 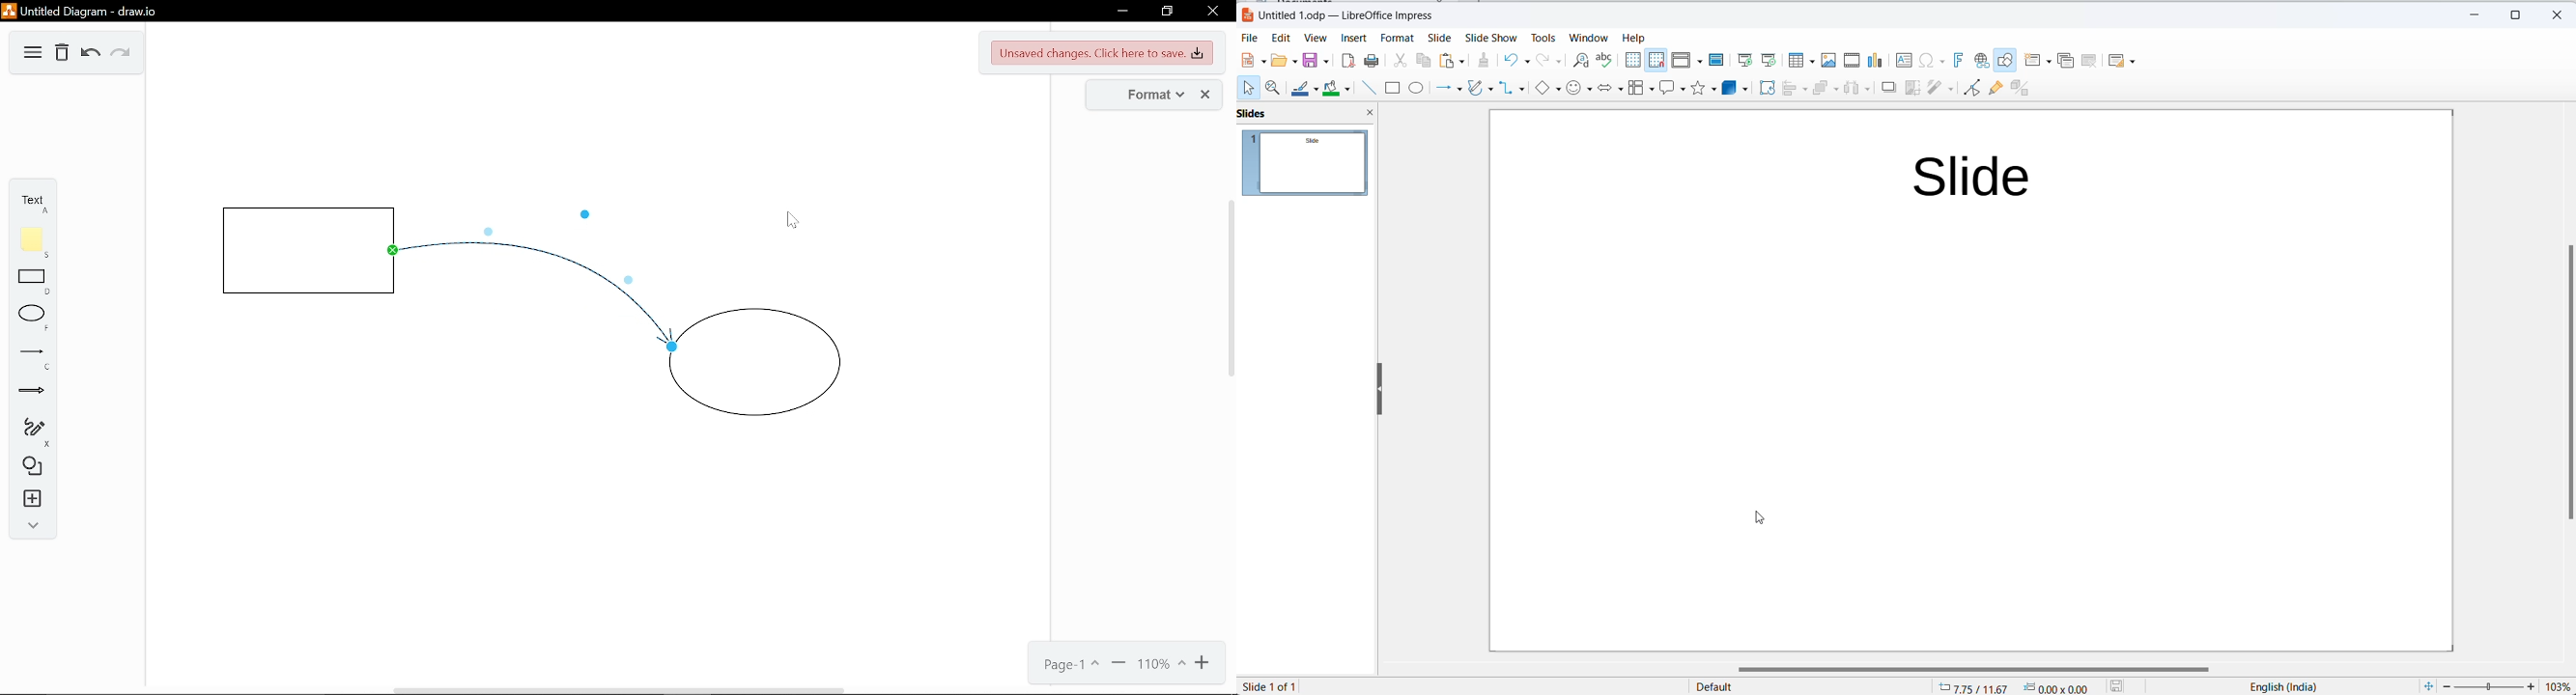 What do you see at coordinates (32, 469) in the screenshot?
I see `Shapes` at bounding box center [32, 469].